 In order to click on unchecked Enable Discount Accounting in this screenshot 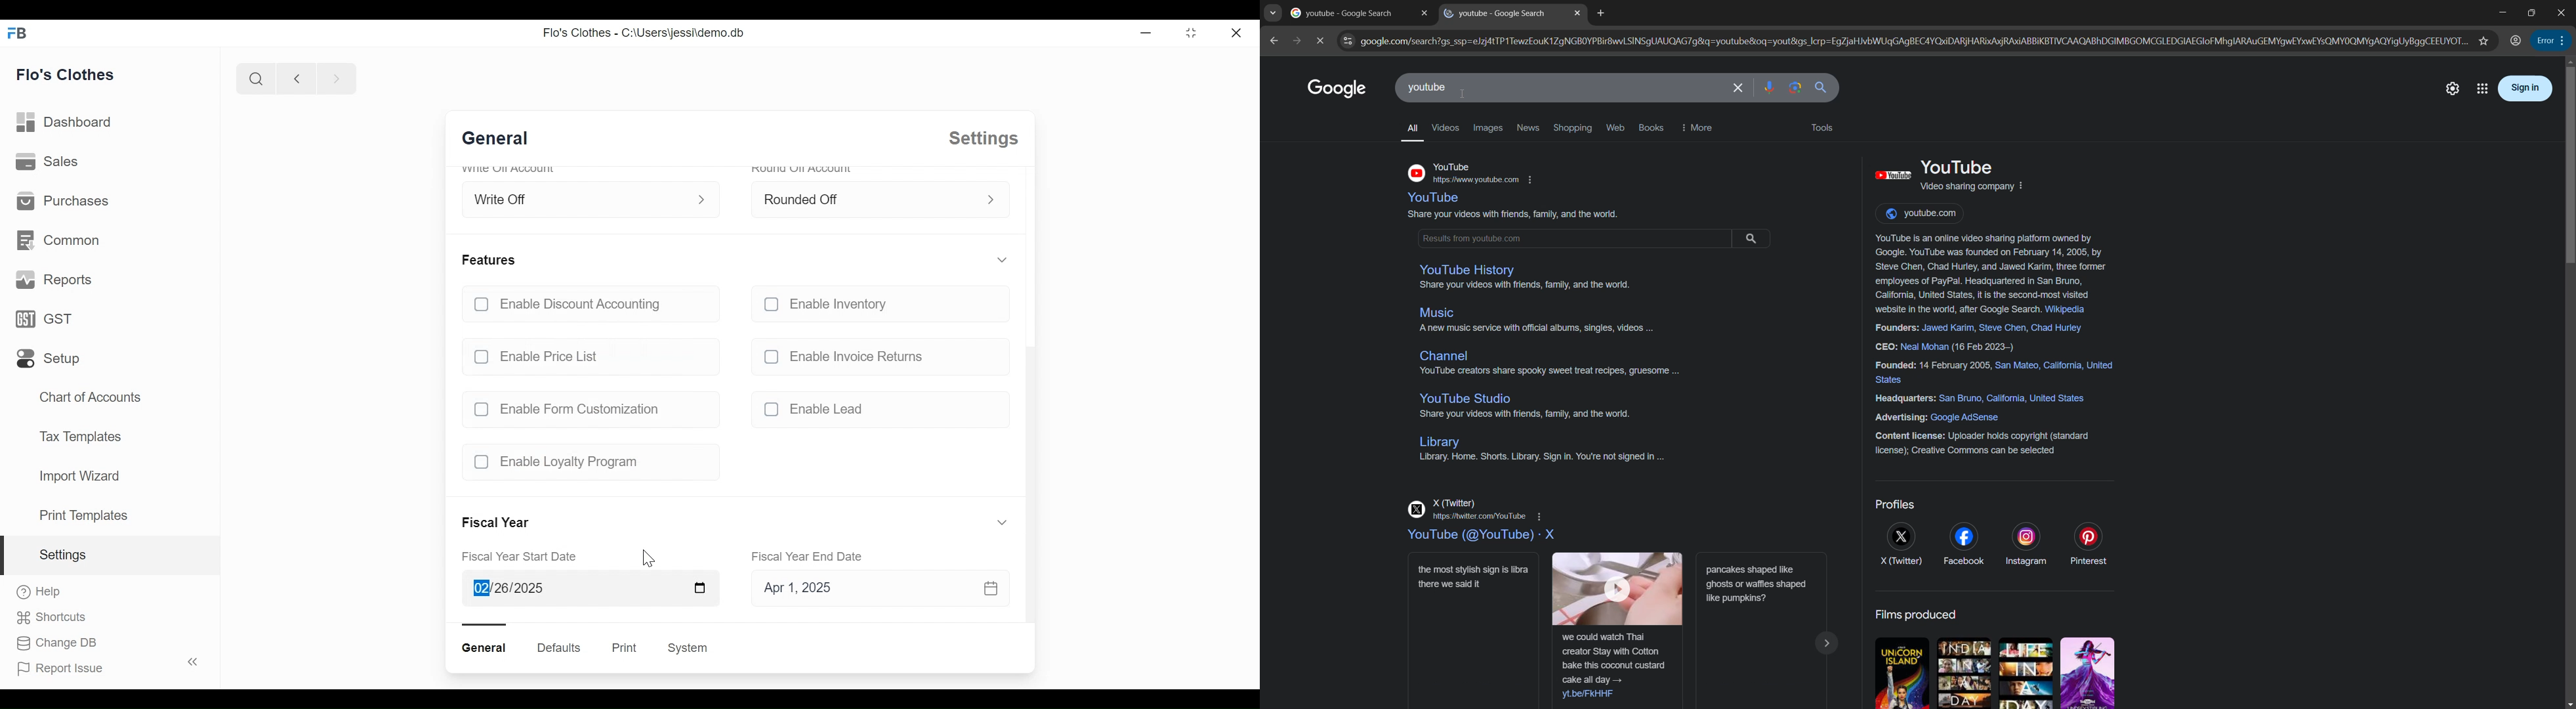, I will do `click(589, 305)`.